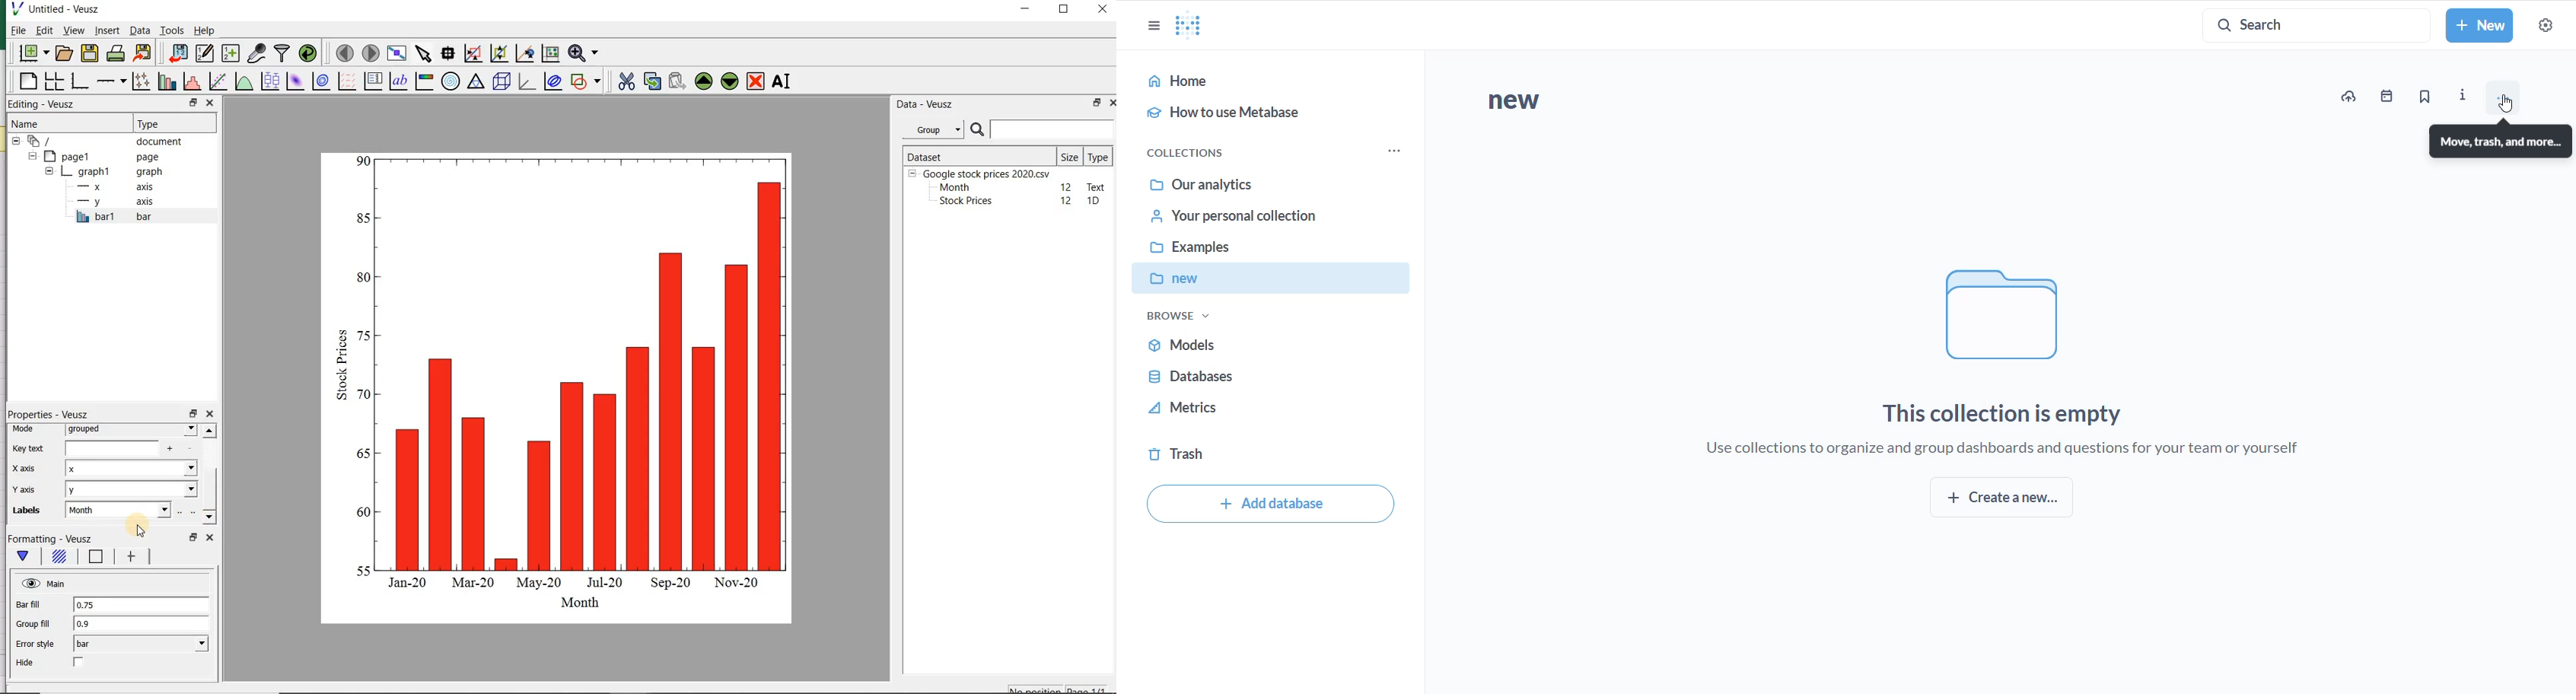 The height and width of the screenshot is (700, 2576). What do you see at coordinates (138, 532) in the screenshot?
I see `cursor` at bounding box center [138, 532].